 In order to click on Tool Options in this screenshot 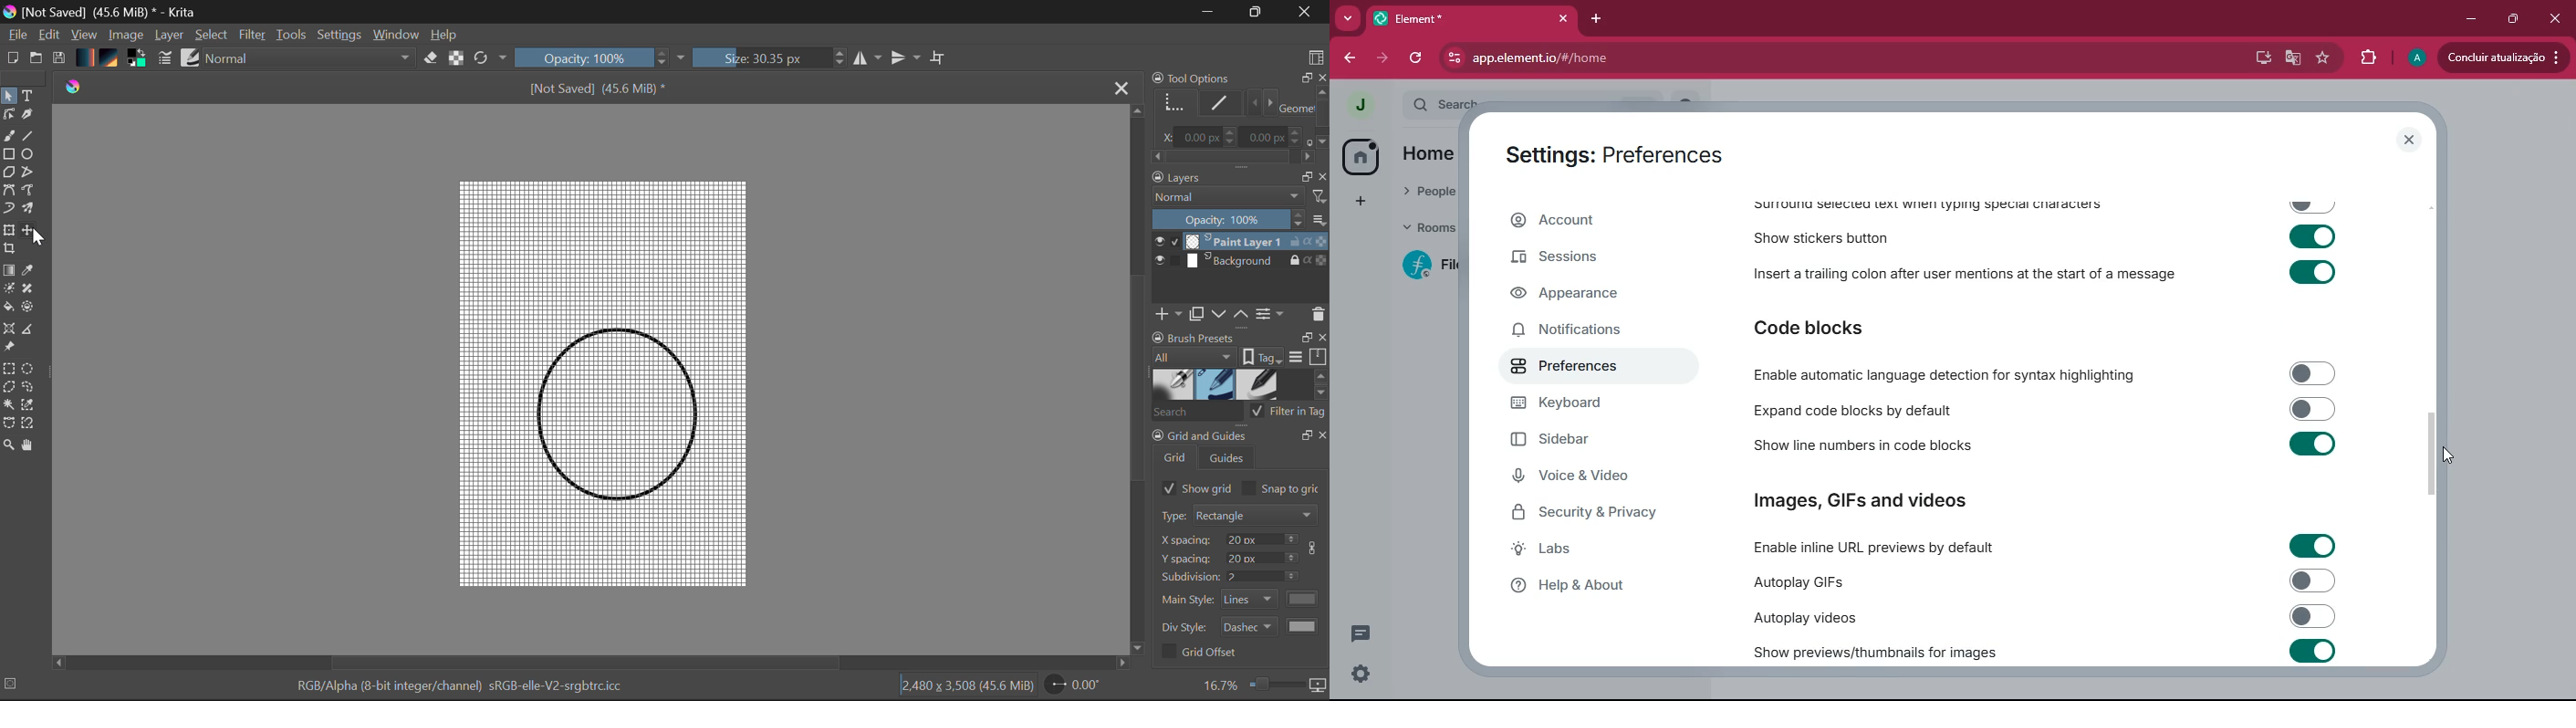, I will do `click(1238, 116)`.